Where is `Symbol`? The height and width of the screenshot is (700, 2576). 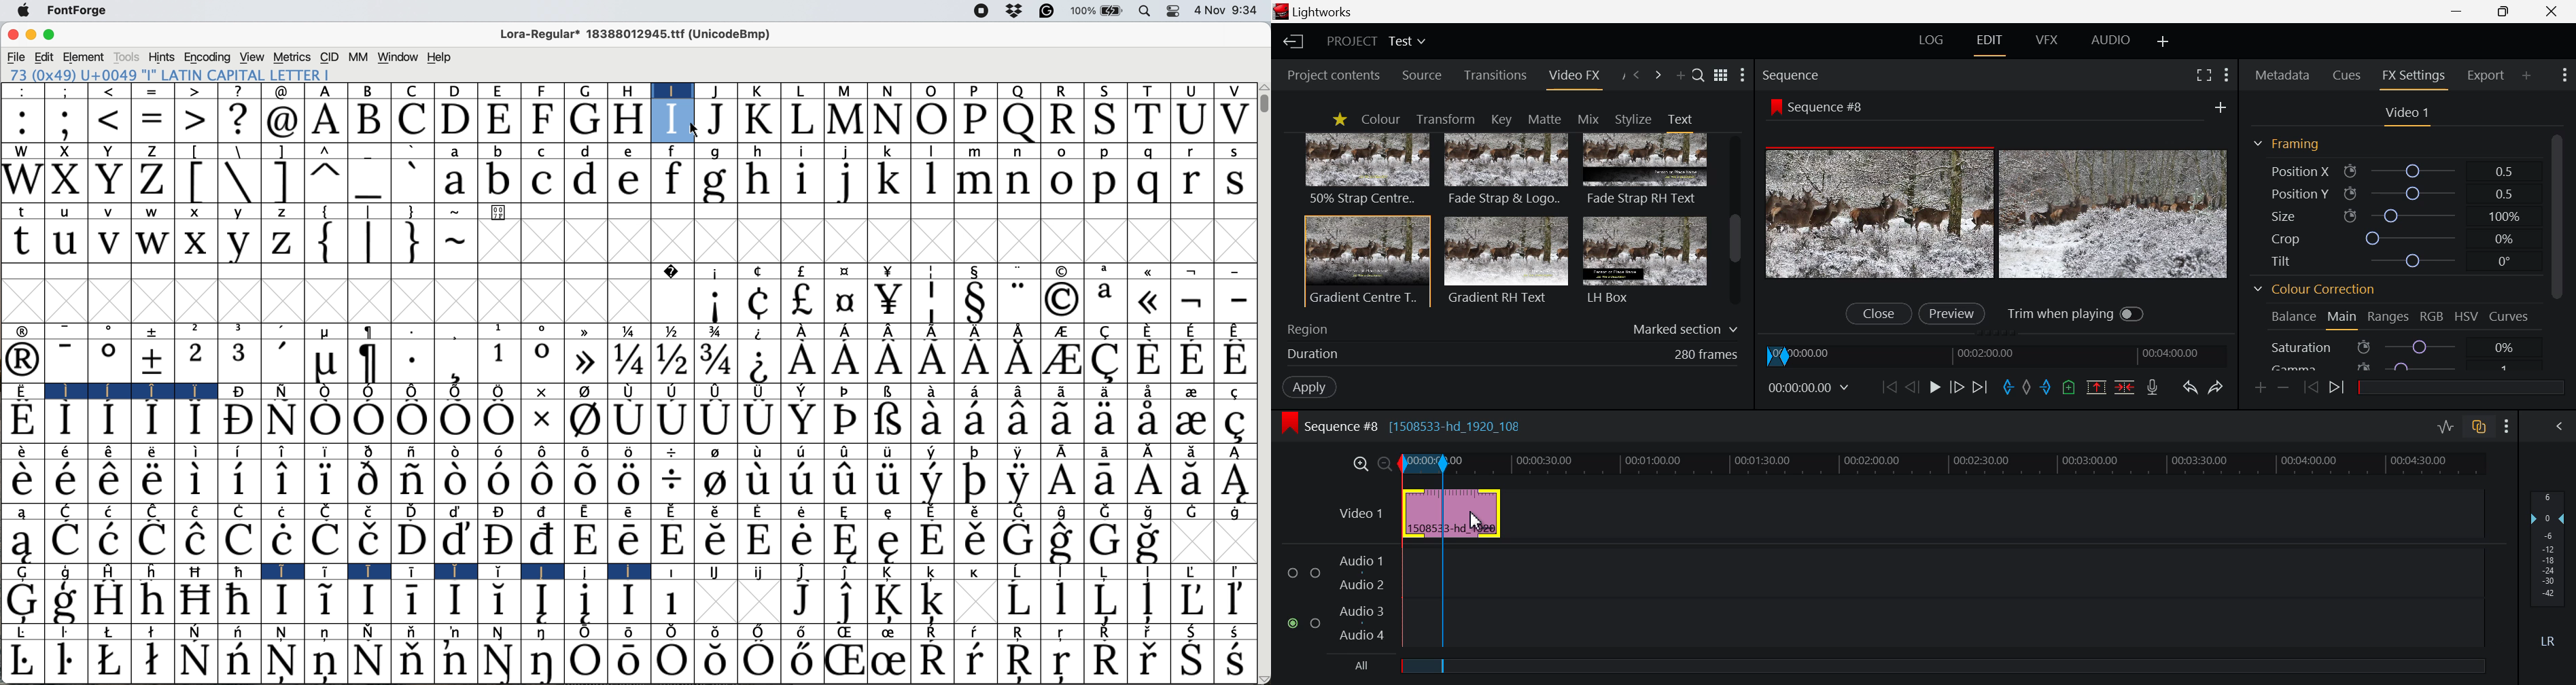
Symbol is located at coordinates (760, 481).